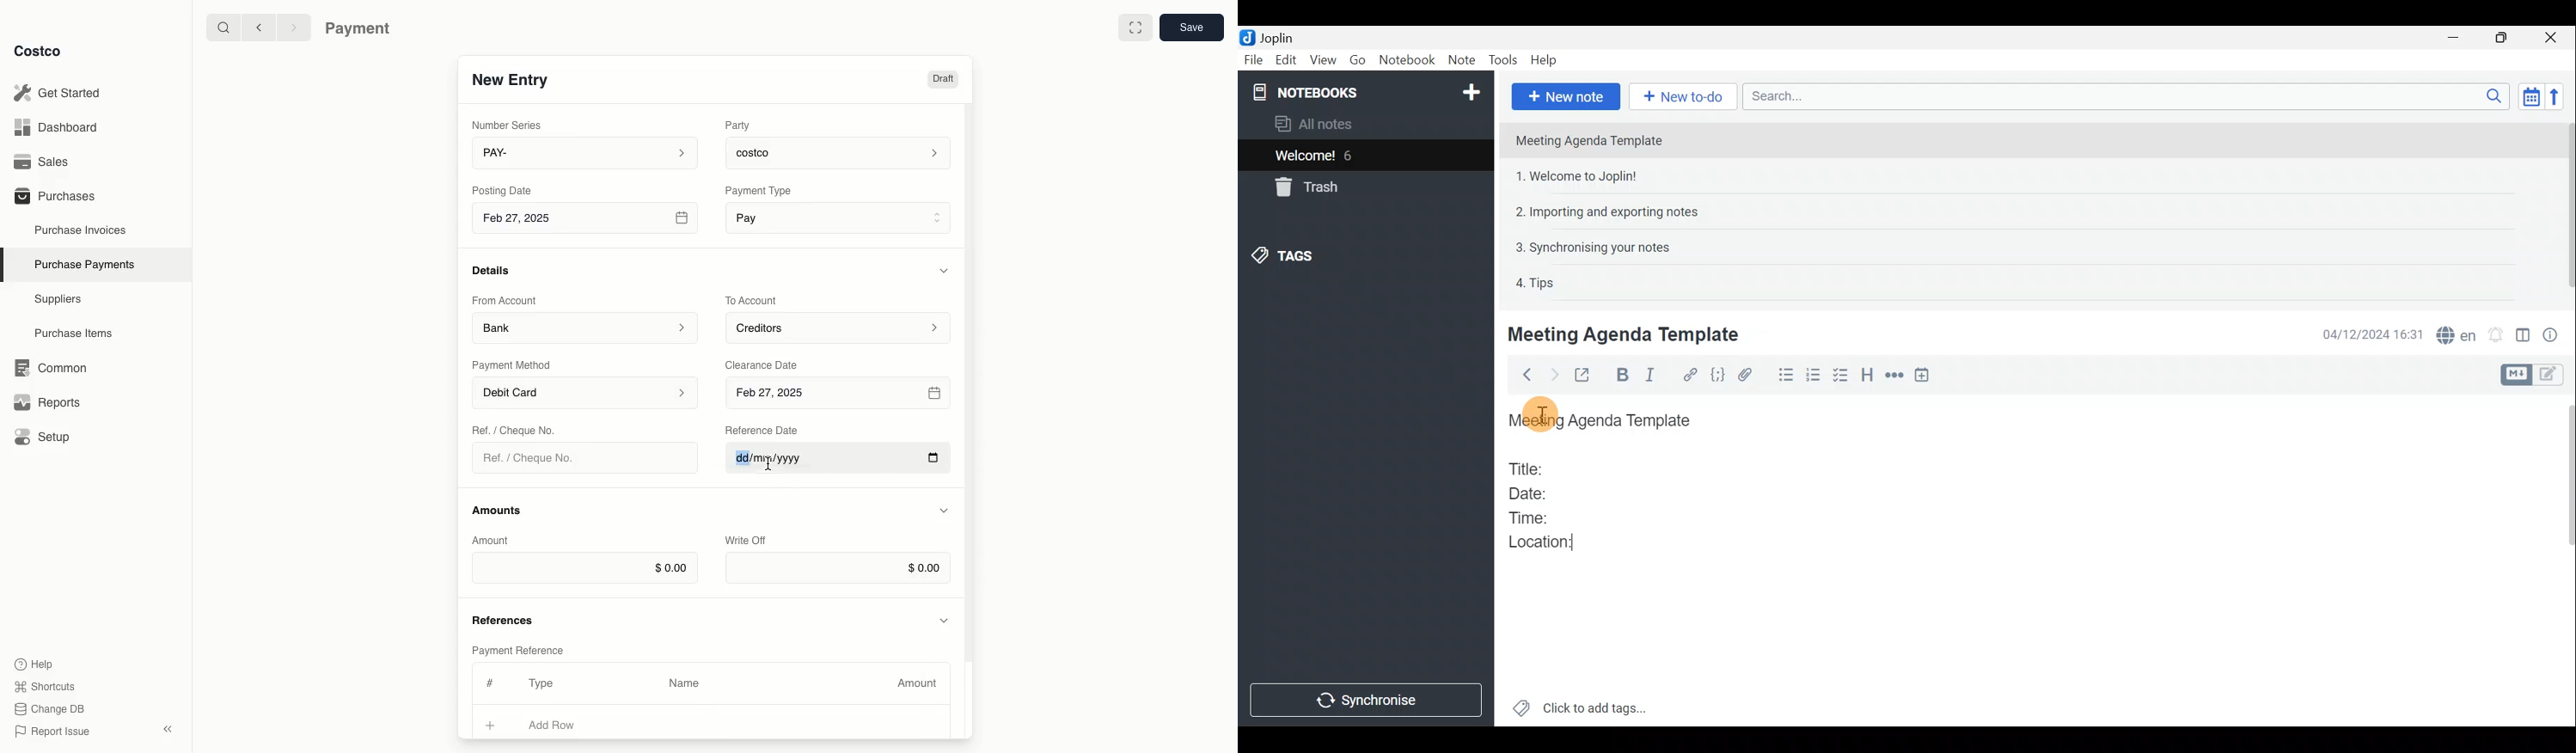  What do you see at coordinates (1529, 515) in the screenshot?
I see `Time:` at bounding box center [1529, 515].